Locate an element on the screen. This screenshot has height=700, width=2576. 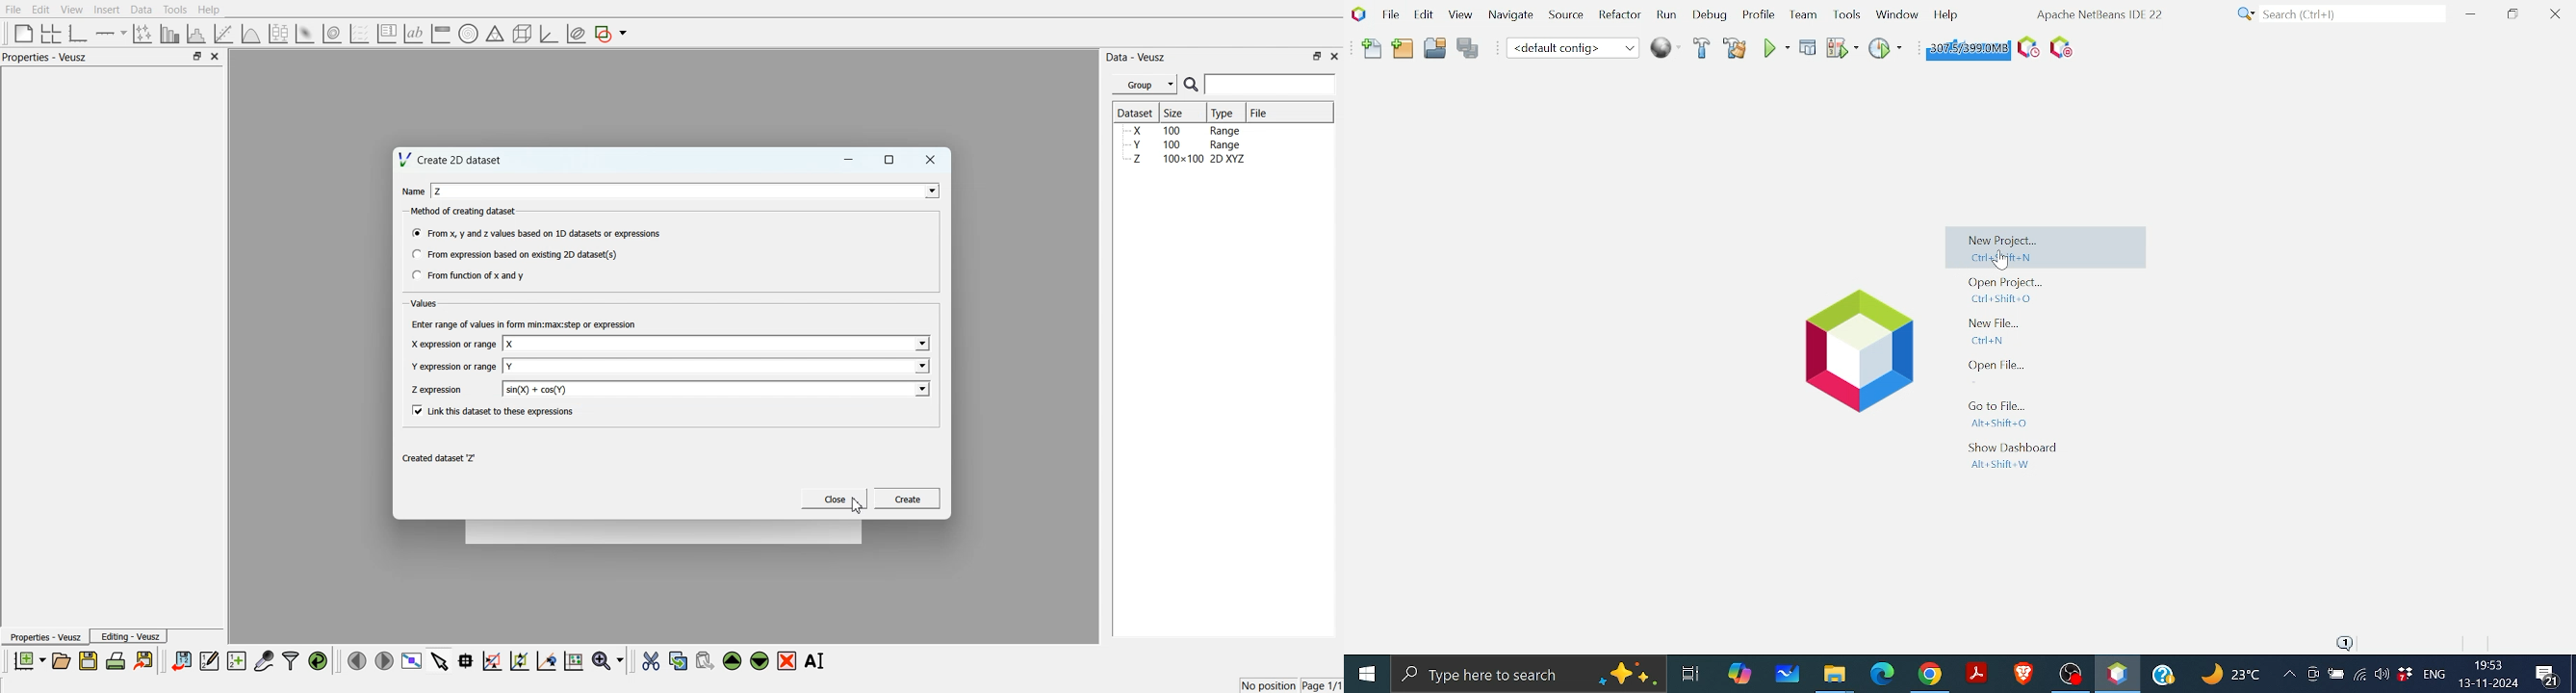
Sl (7 From expression based on existing 2D dataset(s) is located at coordinates (514, 254).